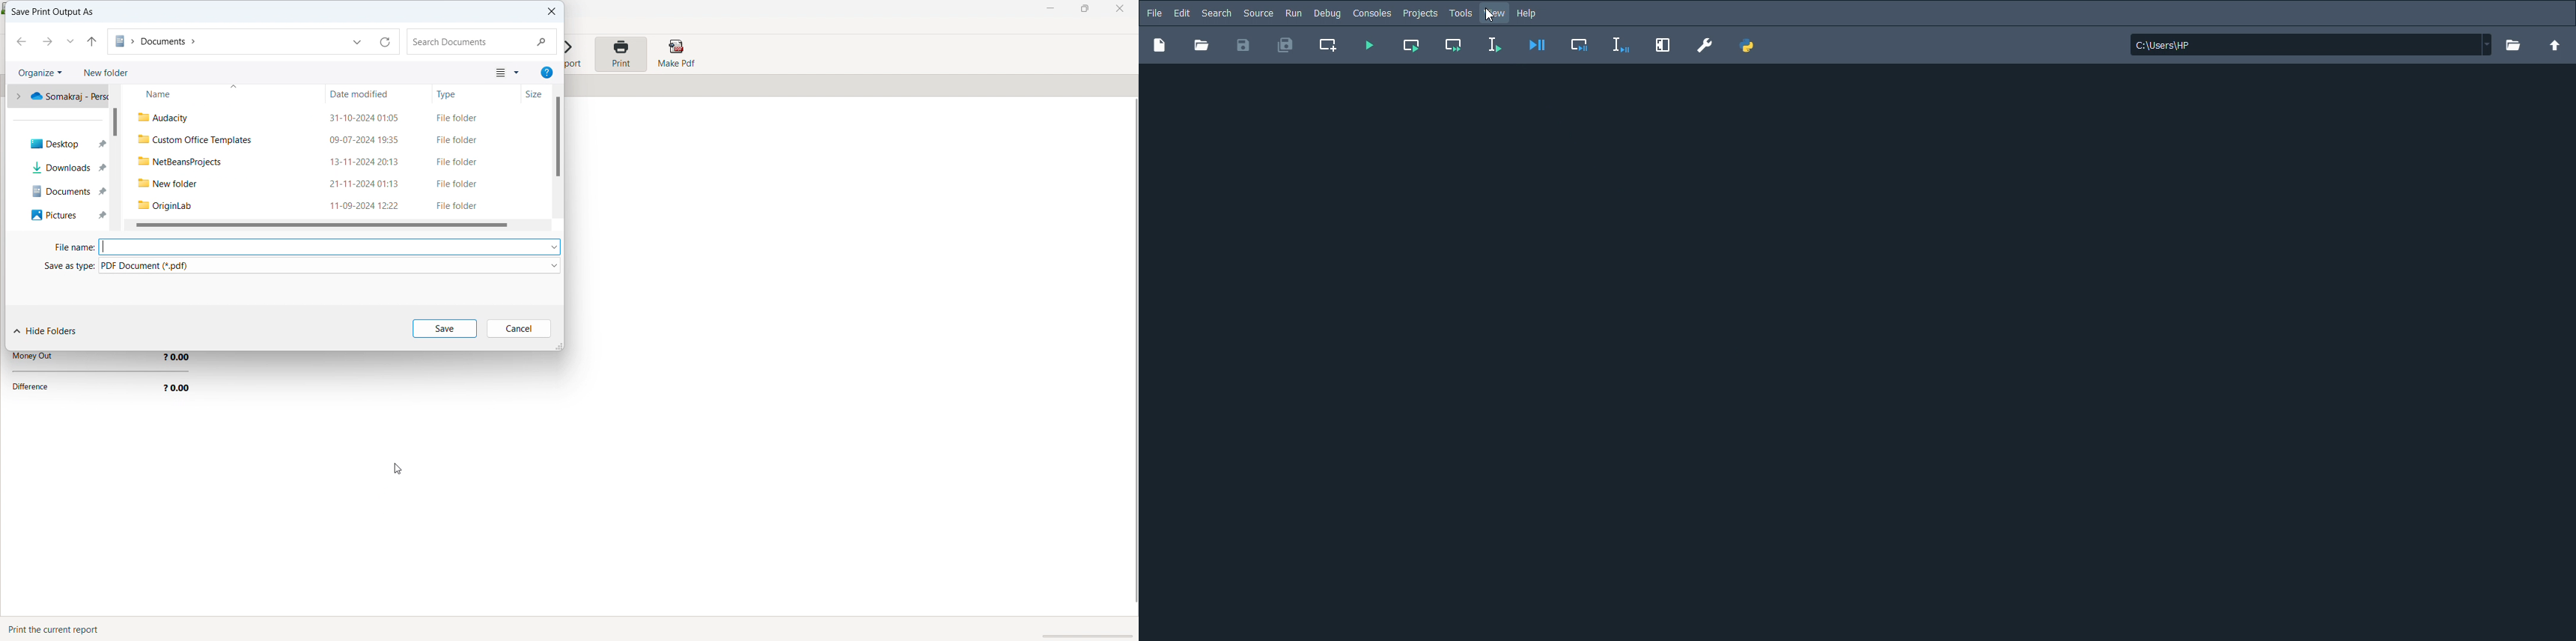 This screenshot has width=2576, height=644. What do you see at coordinates (40, 72) in the screenshot?
I see `organize` at bounding box center [40, 72].